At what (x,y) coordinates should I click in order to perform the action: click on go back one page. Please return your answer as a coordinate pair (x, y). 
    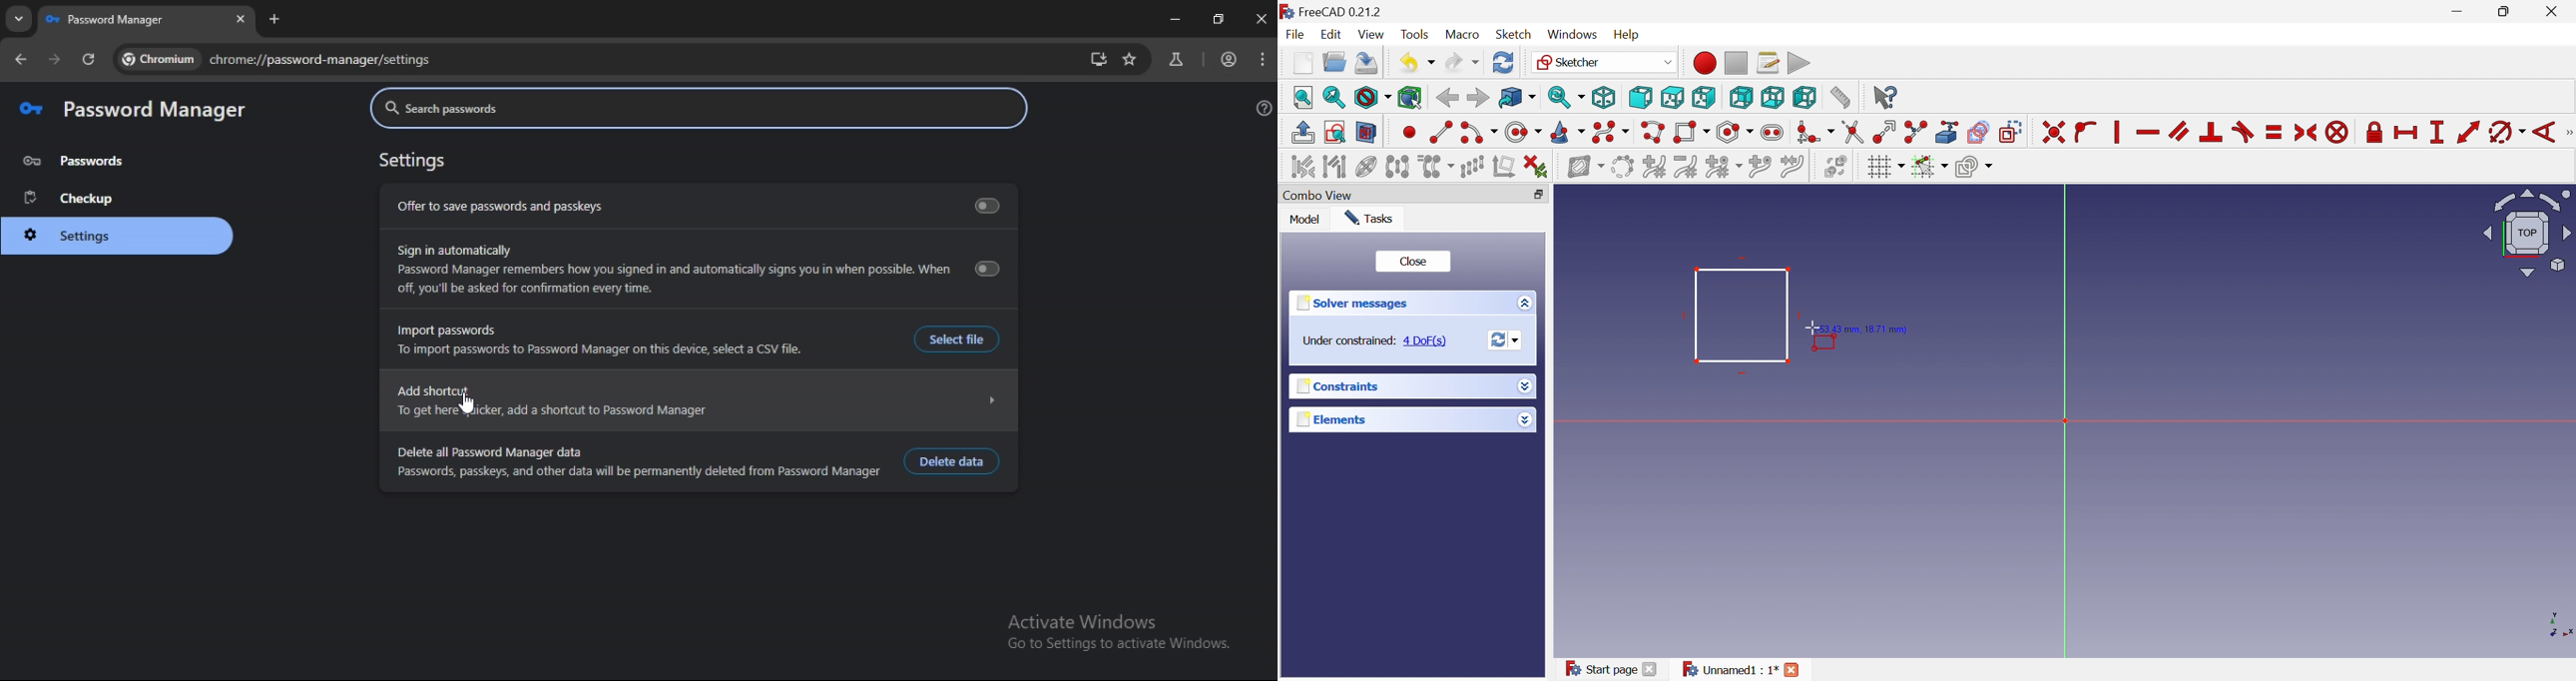
    Looking at the image, I should click on (21, 60).